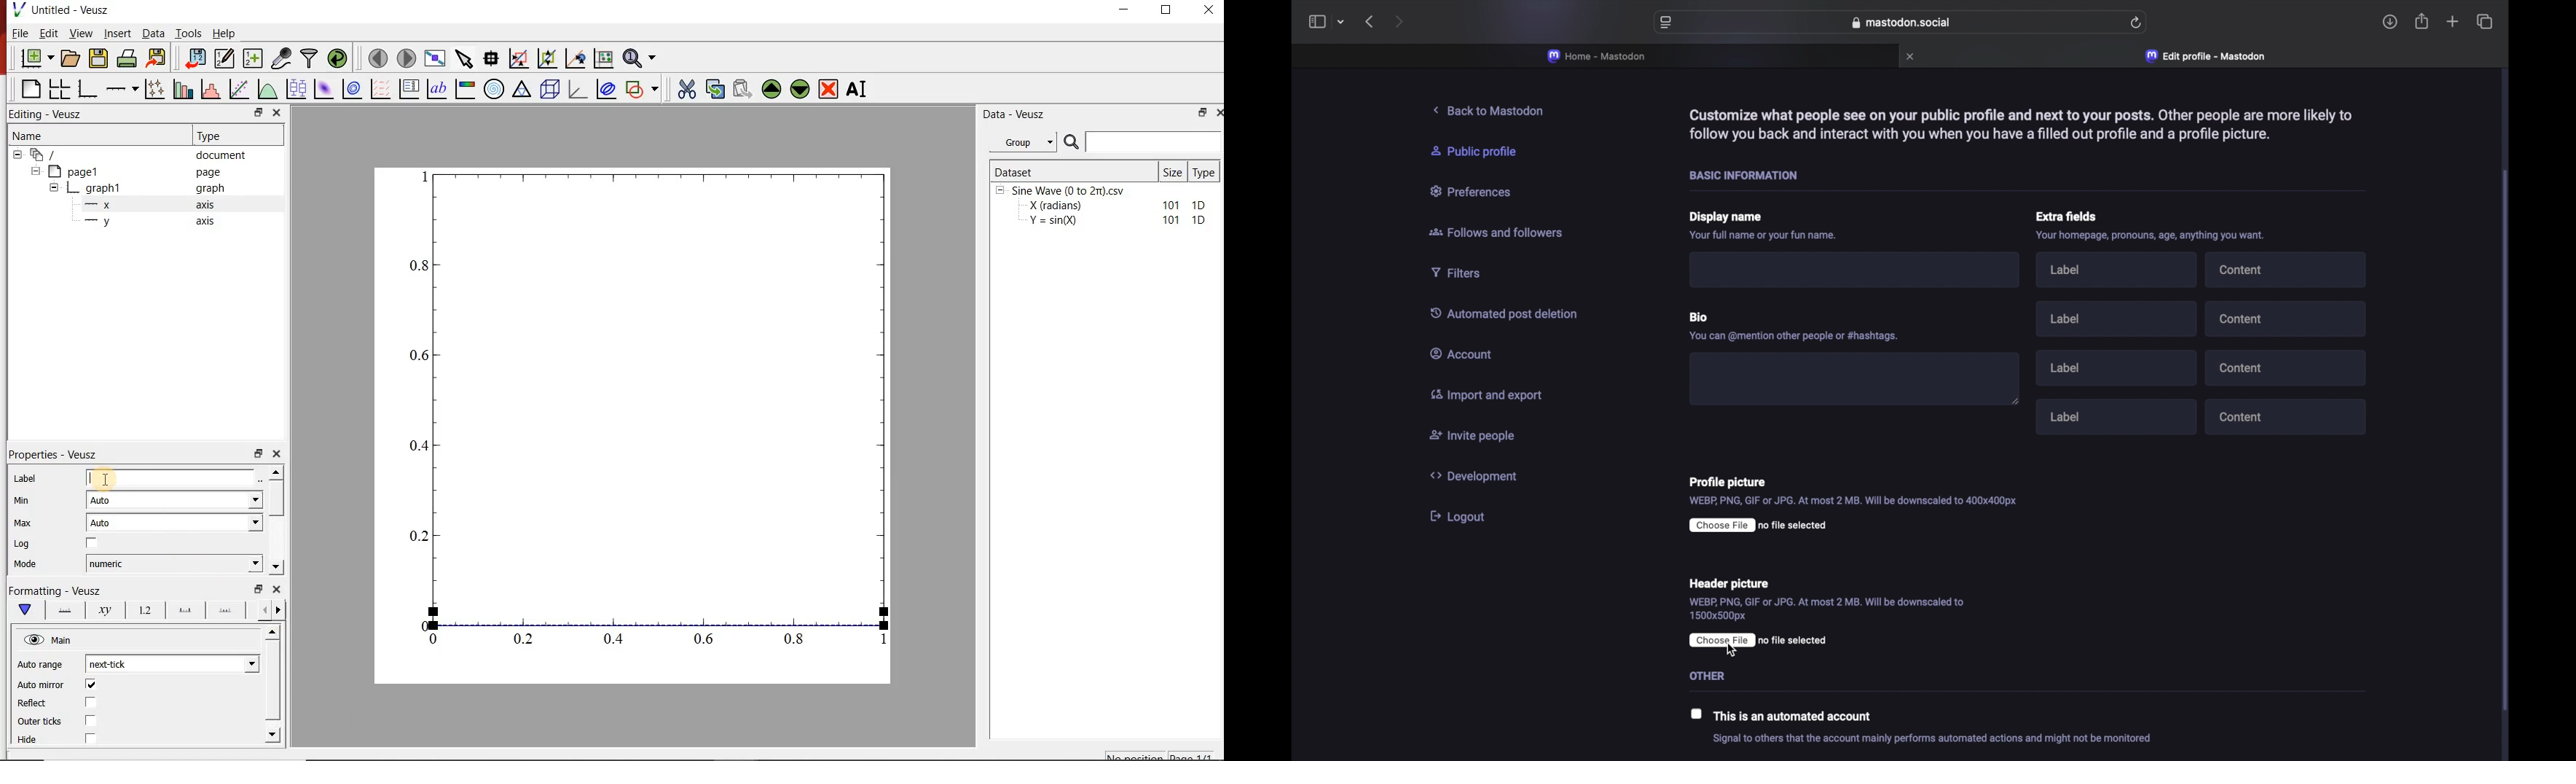 This screenshot has width=2576, height=784. I want to click on close, so click(1912, 56).